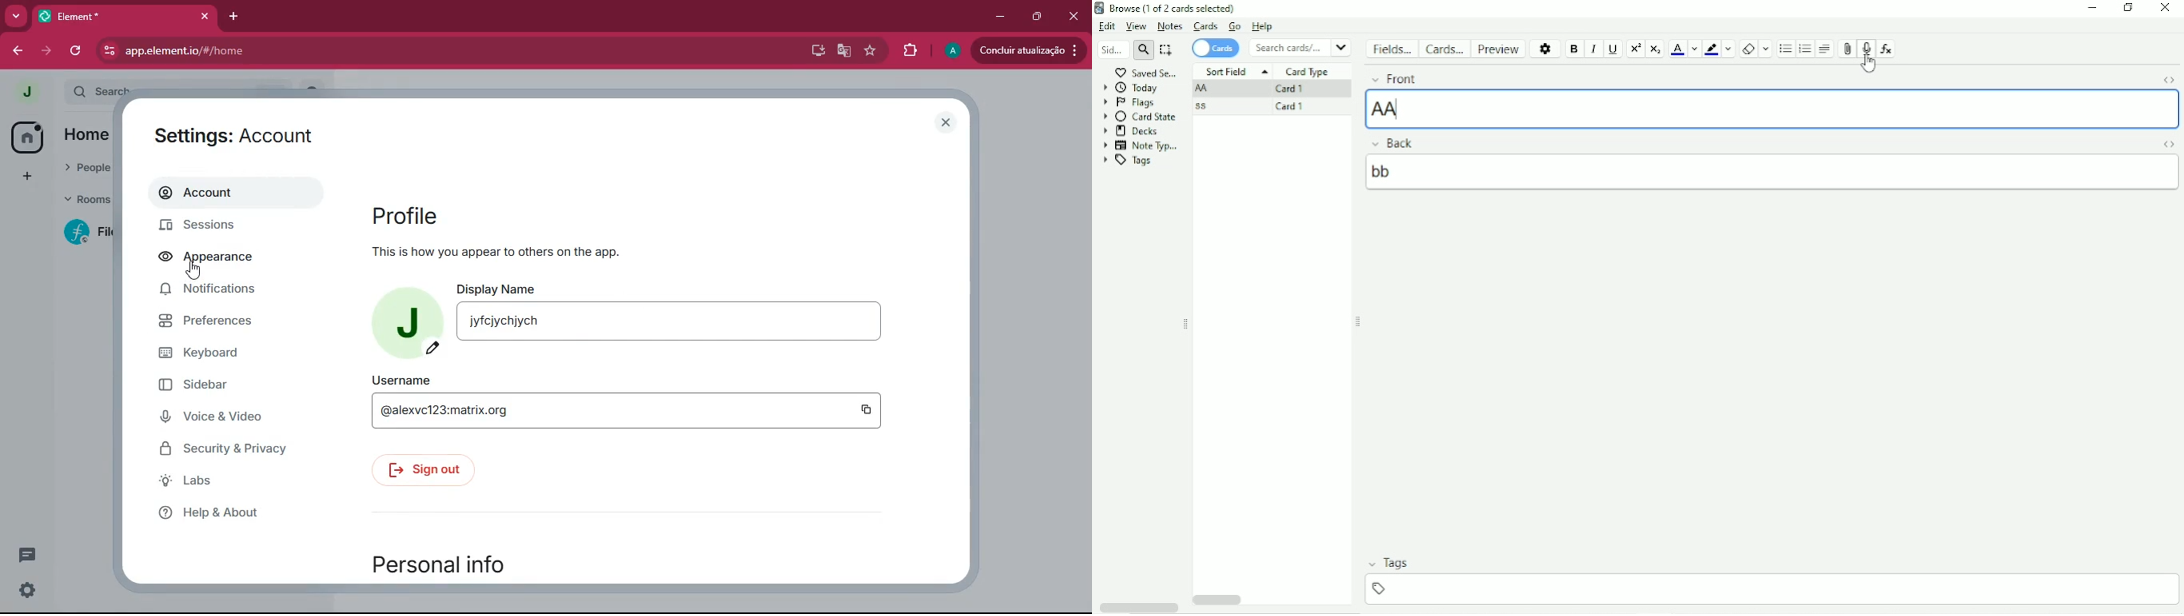 The image size is (2184, 616). Describe the element at coordinates (2166, 7) in the screenshot. I see `Close` at that location.